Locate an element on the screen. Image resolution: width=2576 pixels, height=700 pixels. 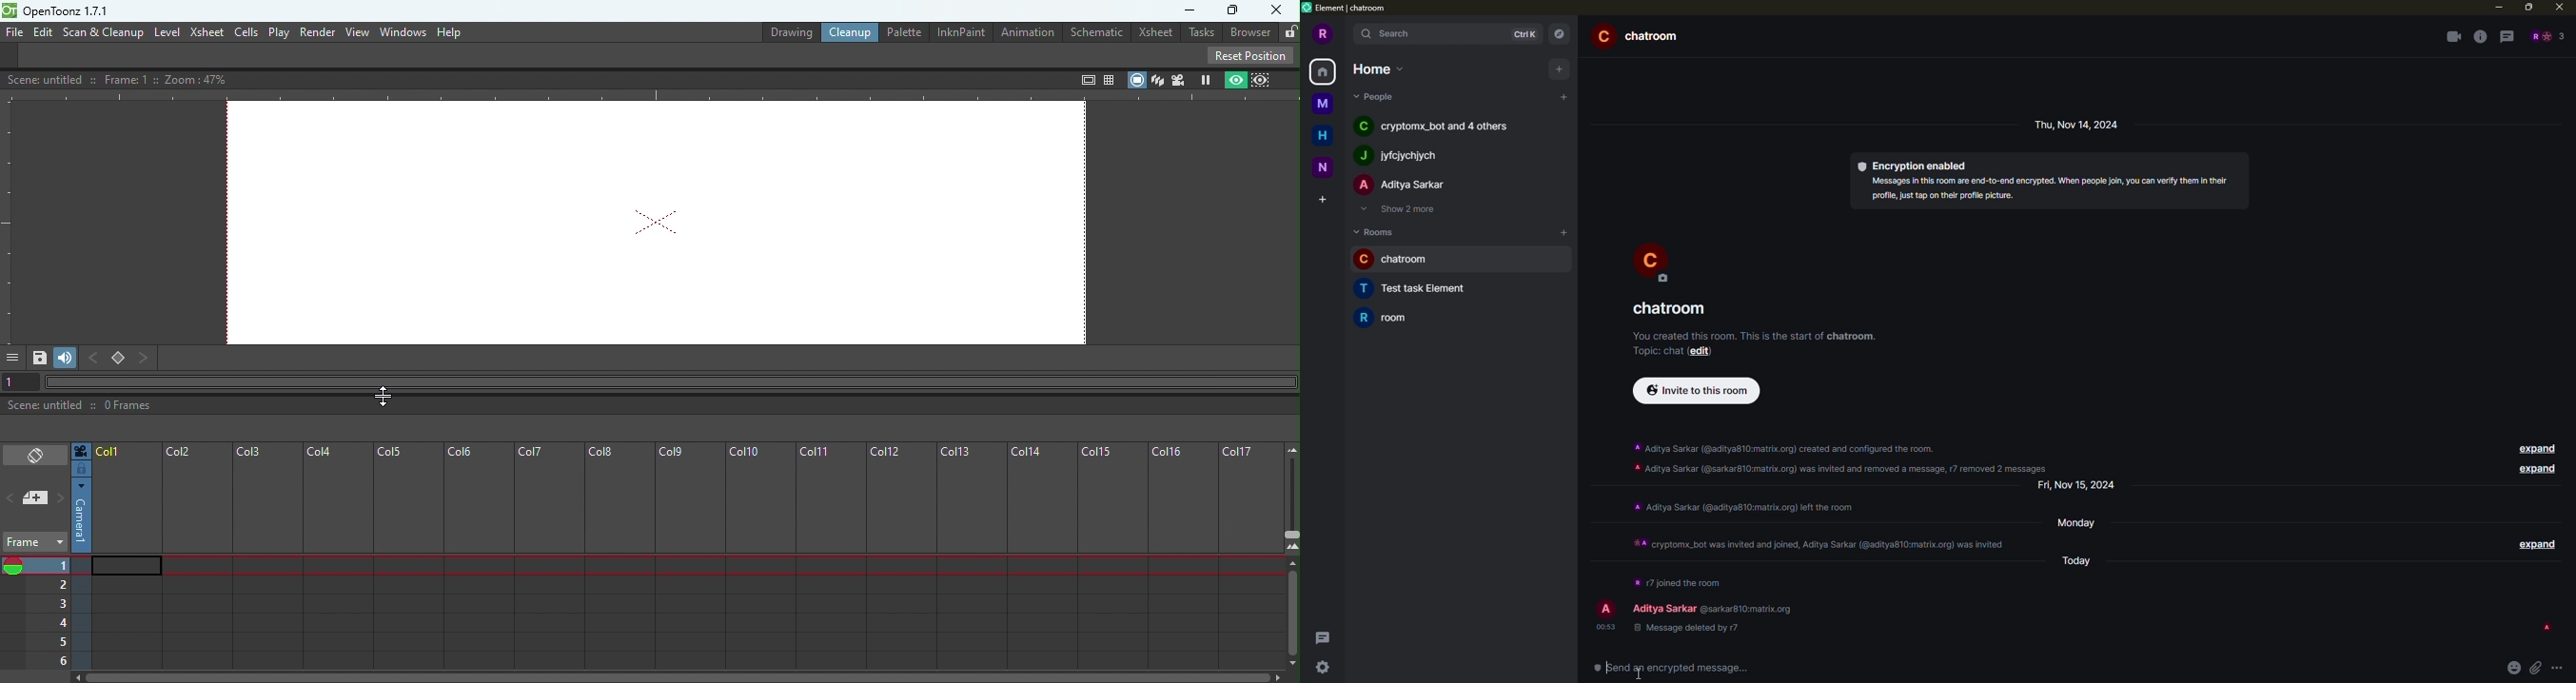
Frame is located at coordinates (688, 553).